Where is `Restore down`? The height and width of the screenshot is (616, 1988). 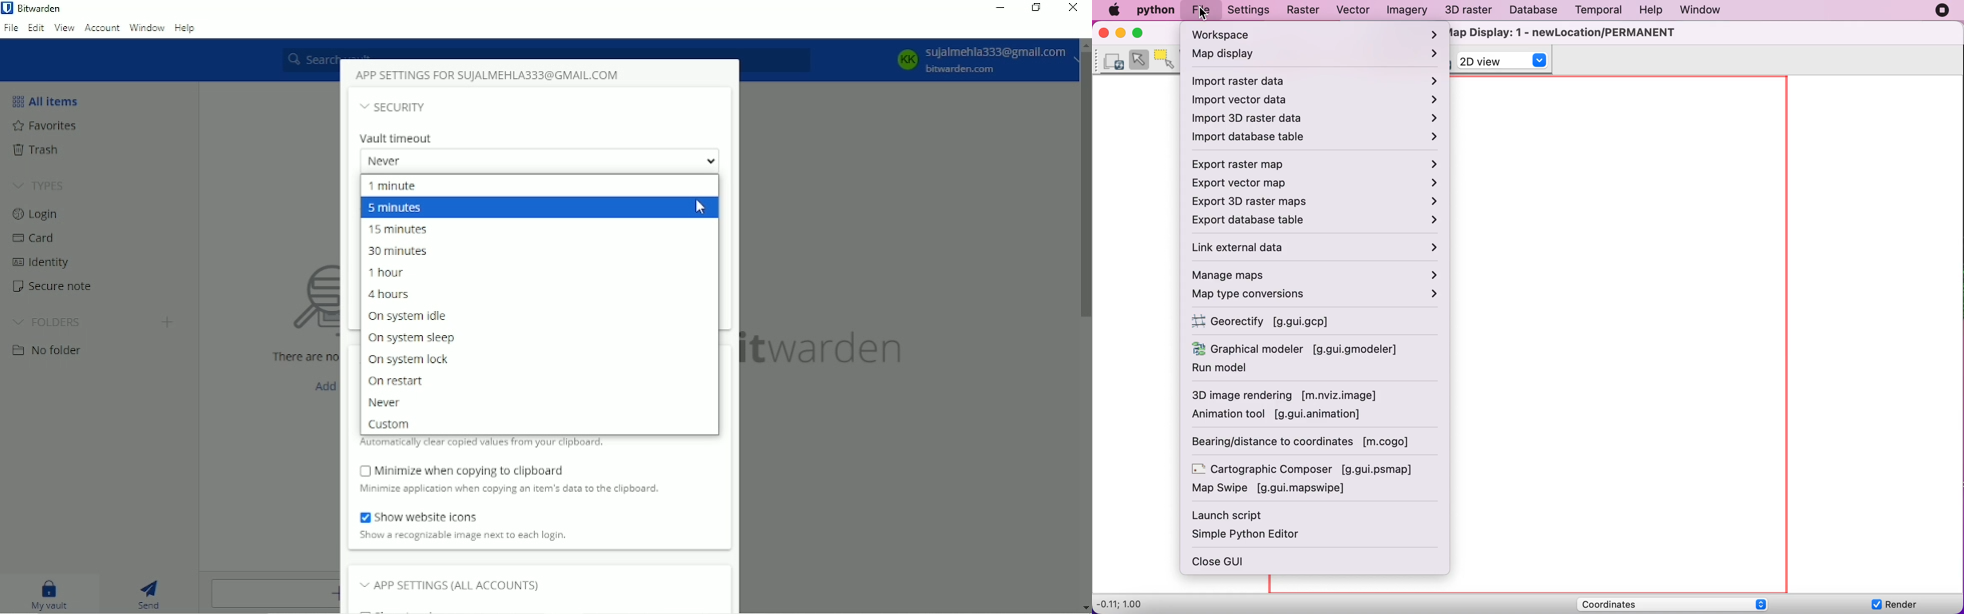
Restore down is located at coordinates (1034, 8).